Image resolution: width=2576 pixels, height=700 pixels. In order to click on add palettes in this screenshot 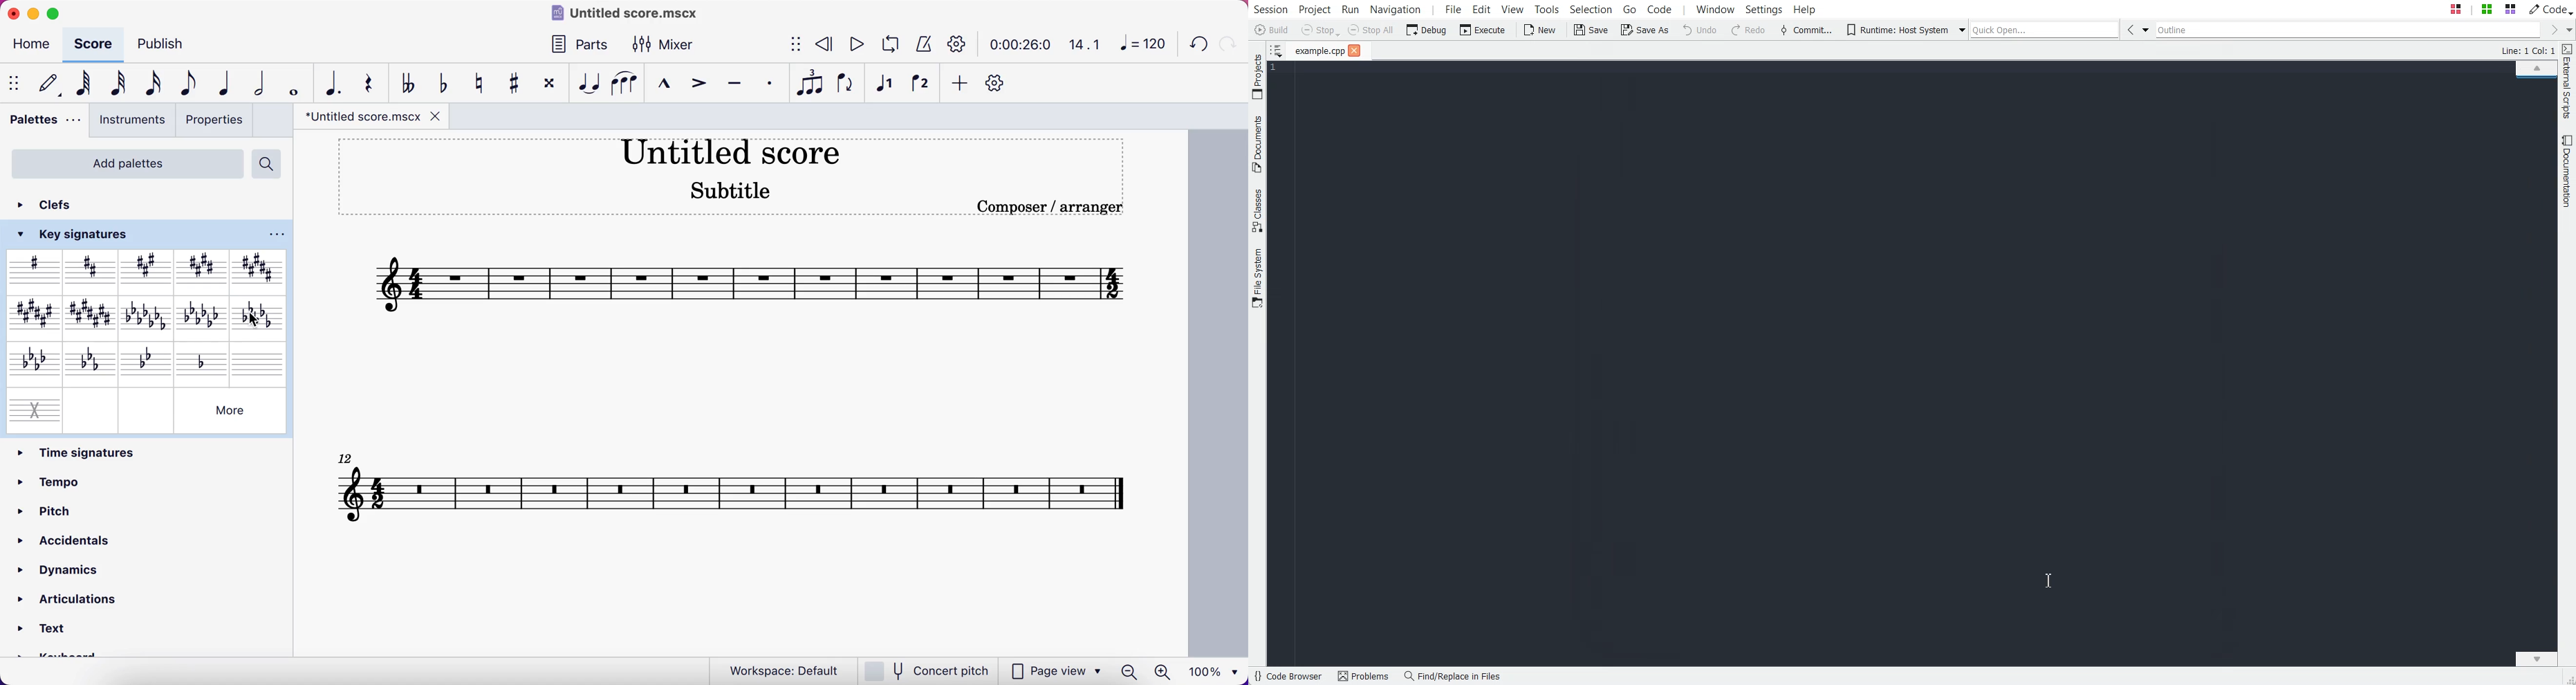, I will do `click(125, 162)`.